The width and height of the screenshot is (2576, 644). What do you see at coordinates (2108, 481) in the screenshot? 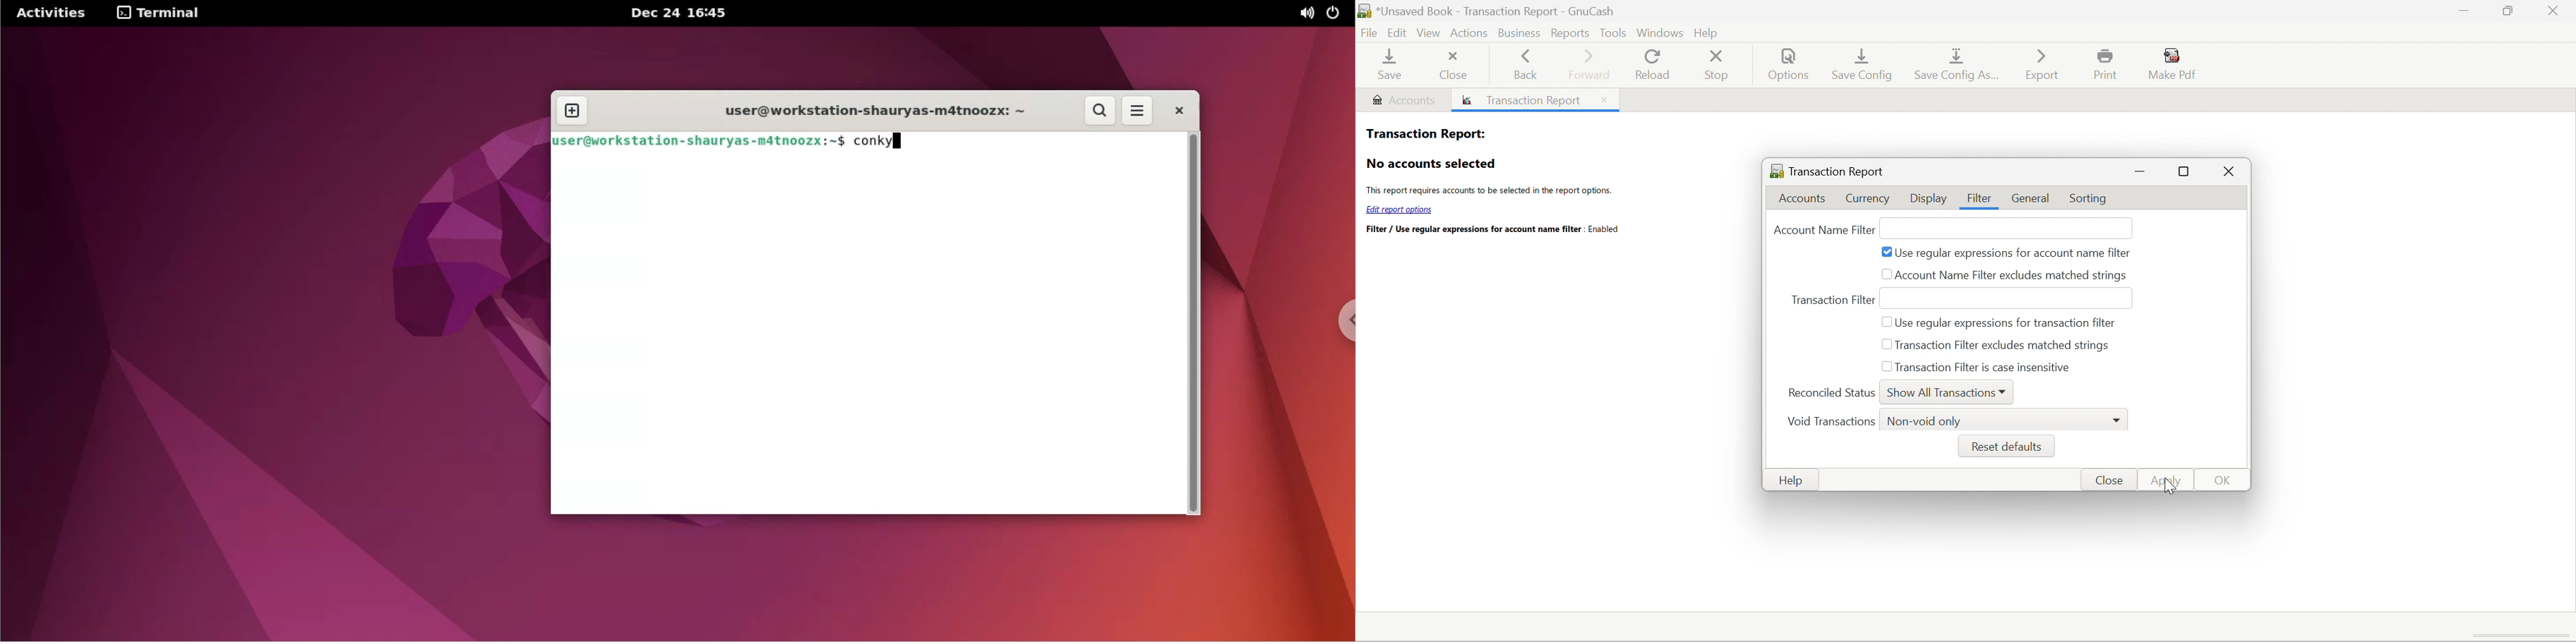
I see `Cancel` at bounding box center [2108, 481].